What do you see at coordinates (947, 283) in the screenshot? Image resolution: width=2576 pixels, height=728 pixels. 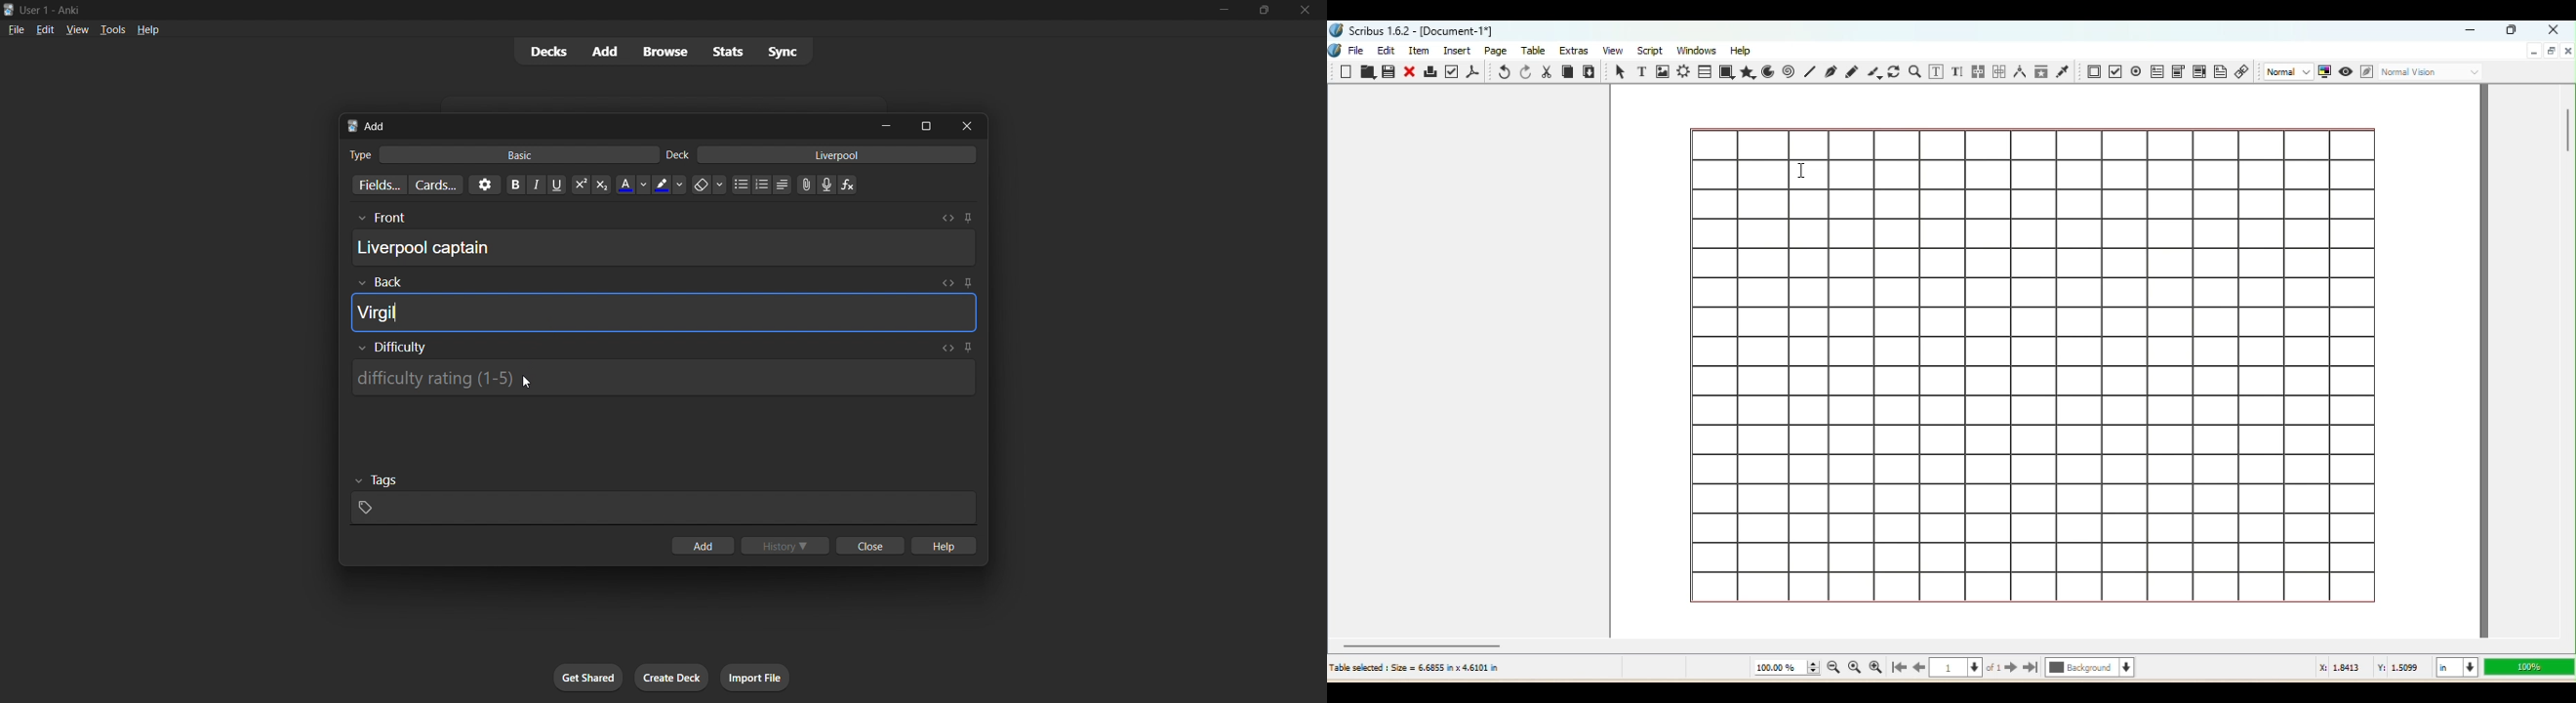 I see `Toggle HTML editor` at bounding box center [947, 283].